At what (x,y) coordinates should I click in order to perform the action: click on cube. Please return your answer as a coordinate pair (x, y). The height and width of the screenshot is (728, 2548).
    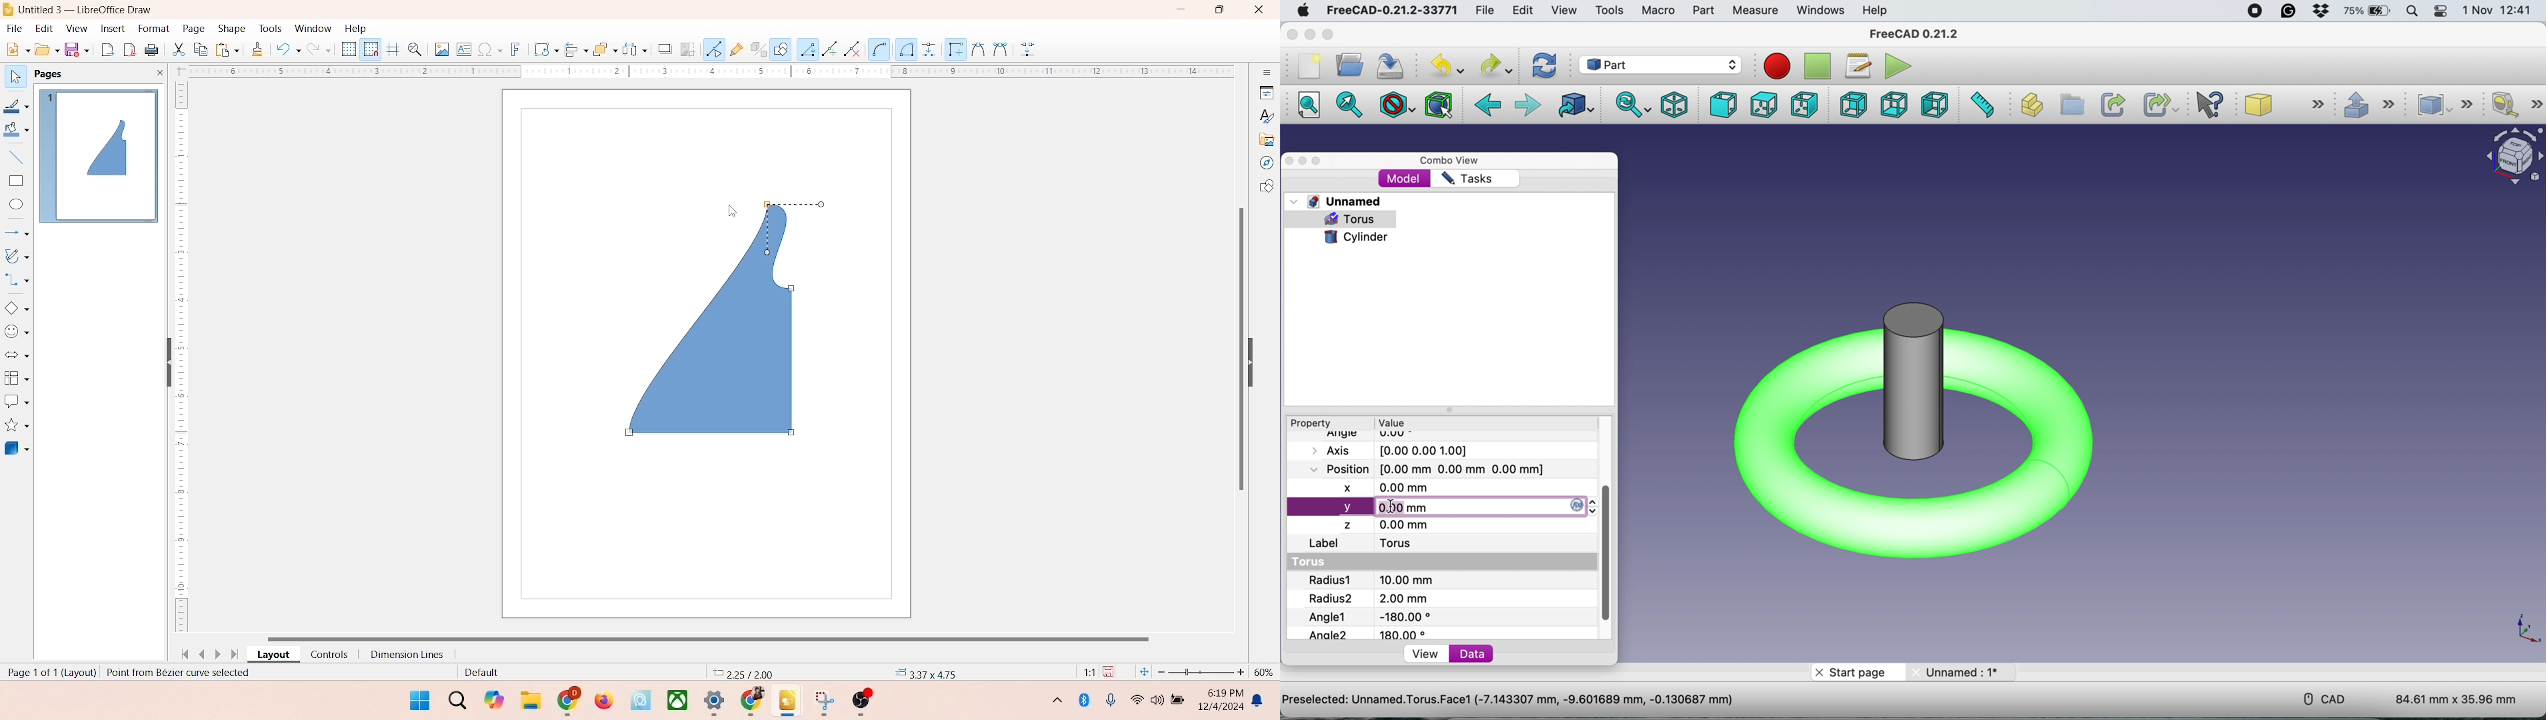
    Looking at the image, I should click on (2289, 105).